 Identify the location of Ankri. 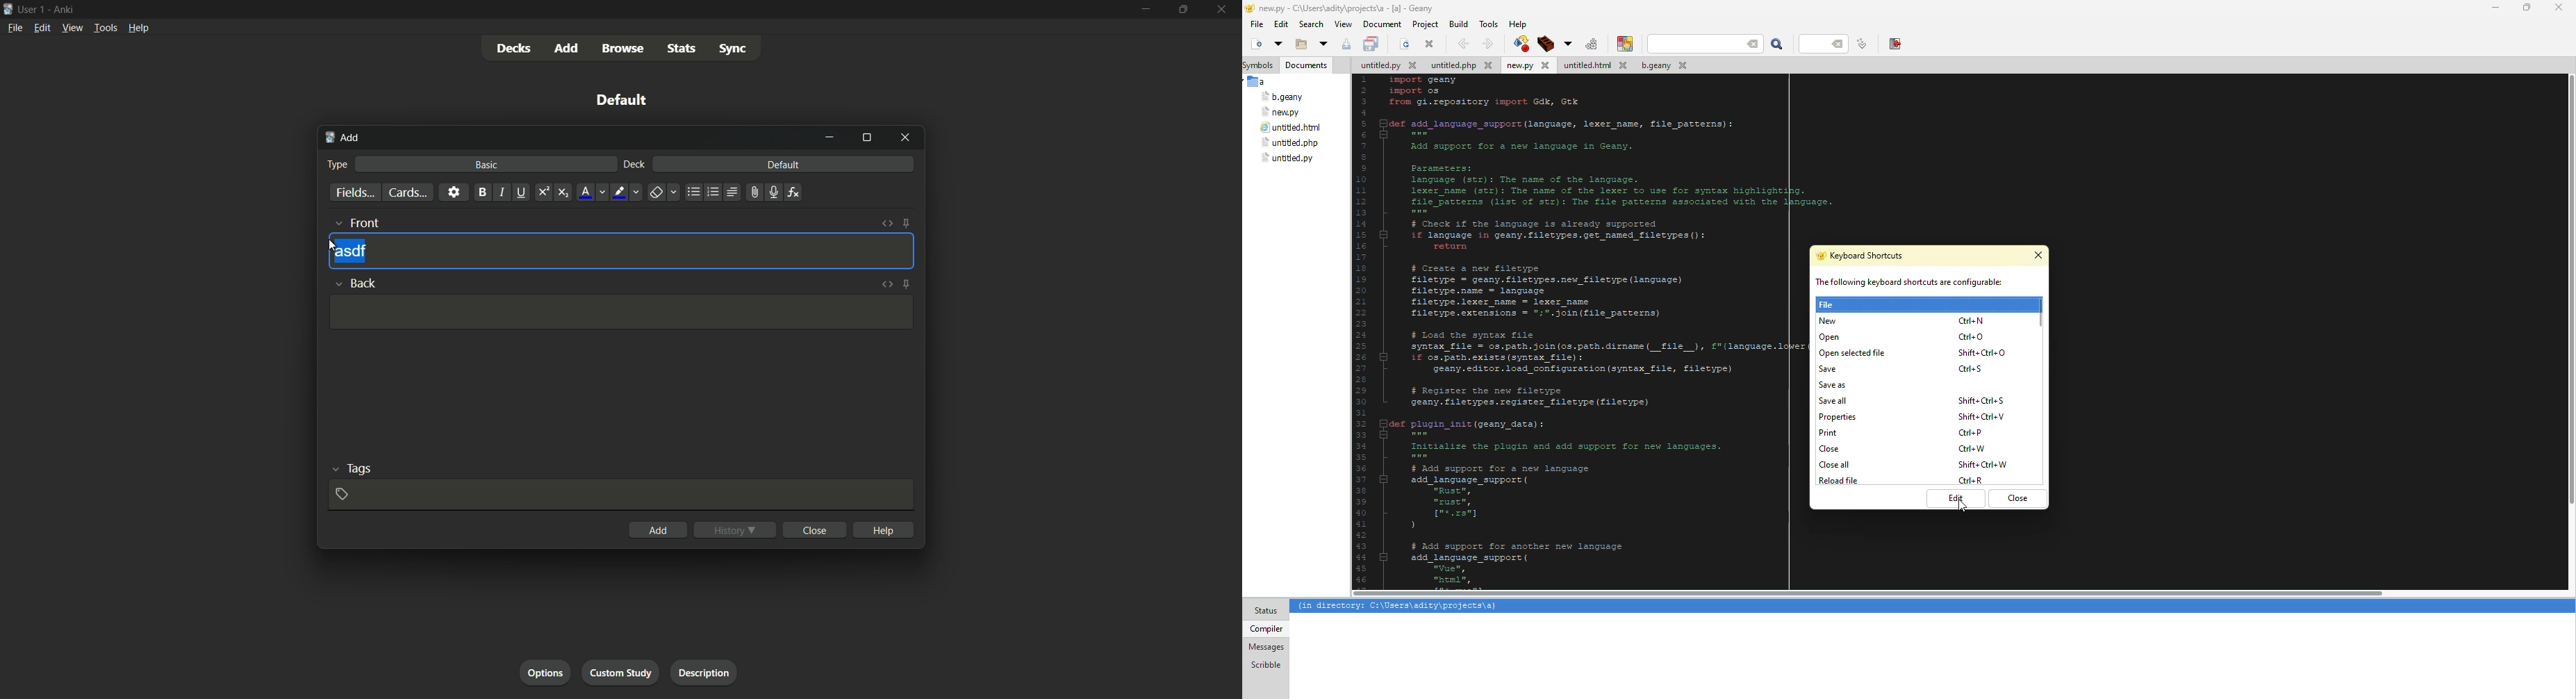
(61, 8).